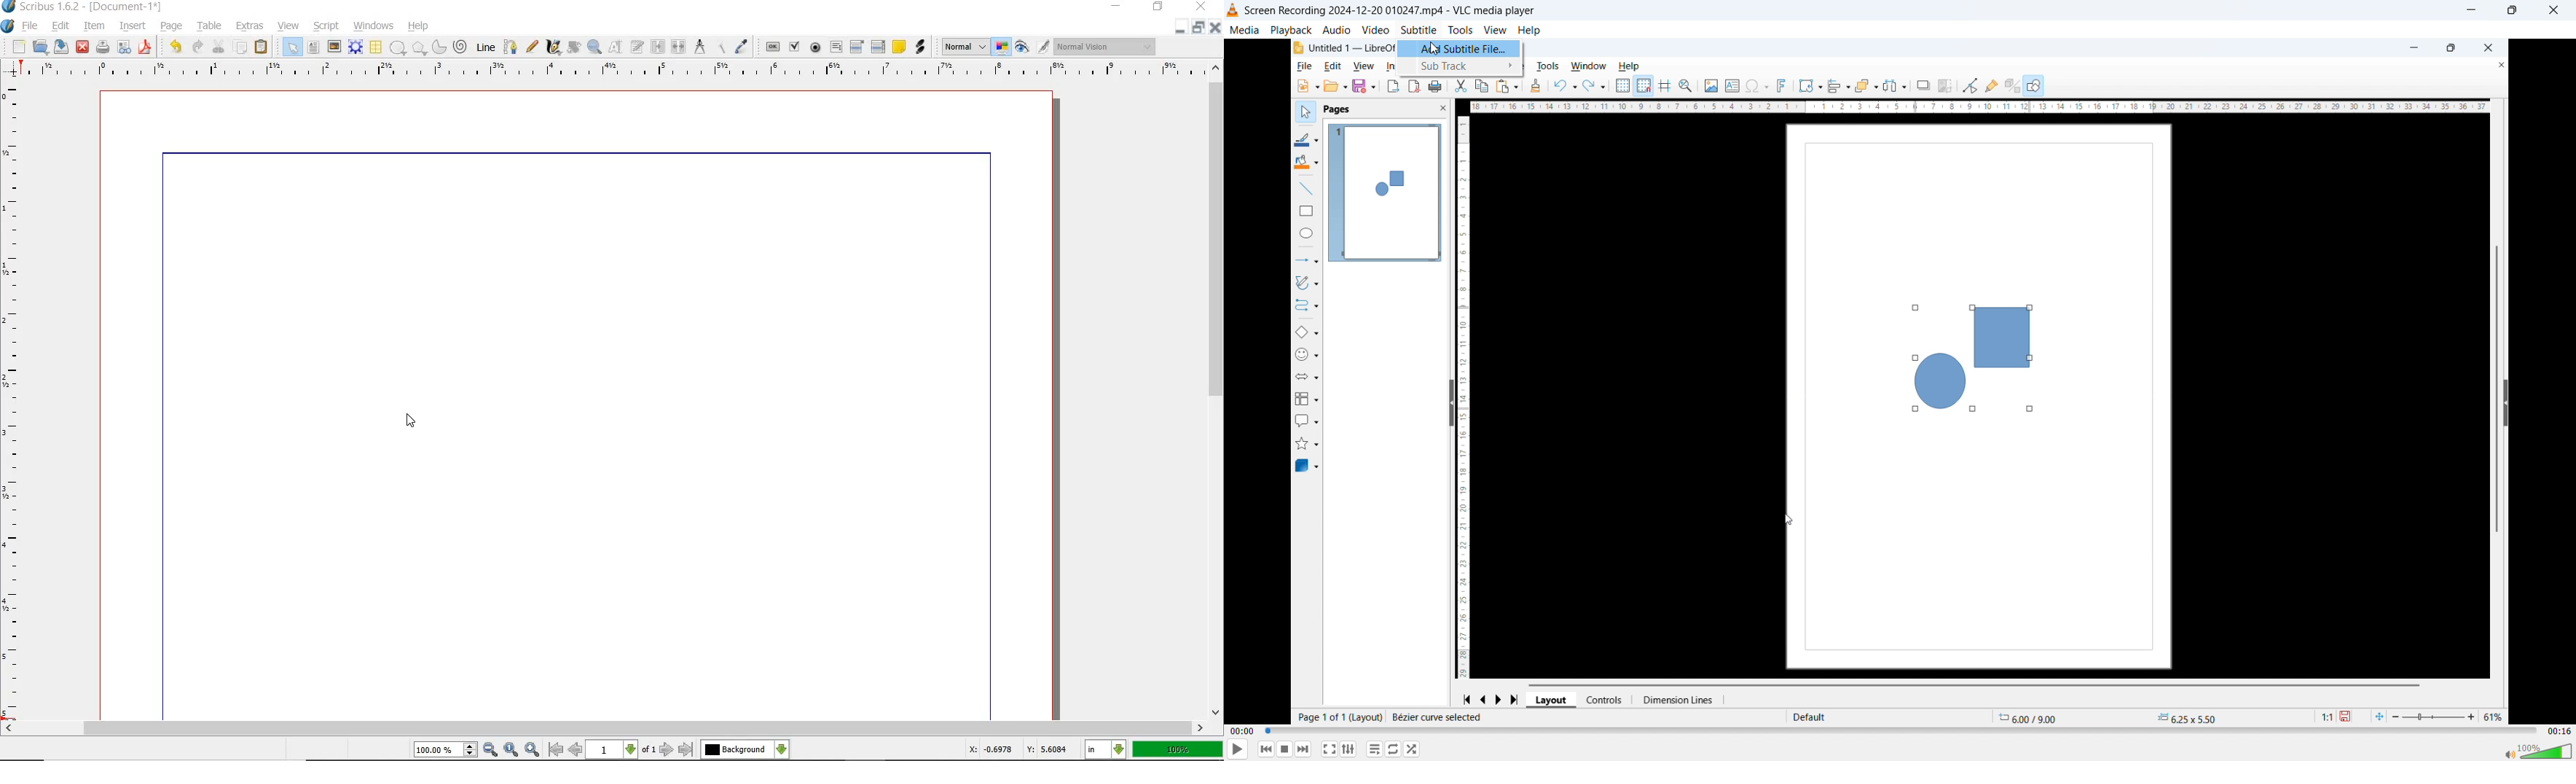 This screenshot has height=784, width=2576. What do you see at coordinates (1468, 395) in the screenshot?
I see `ruler` at bounding box center [1468, 395].